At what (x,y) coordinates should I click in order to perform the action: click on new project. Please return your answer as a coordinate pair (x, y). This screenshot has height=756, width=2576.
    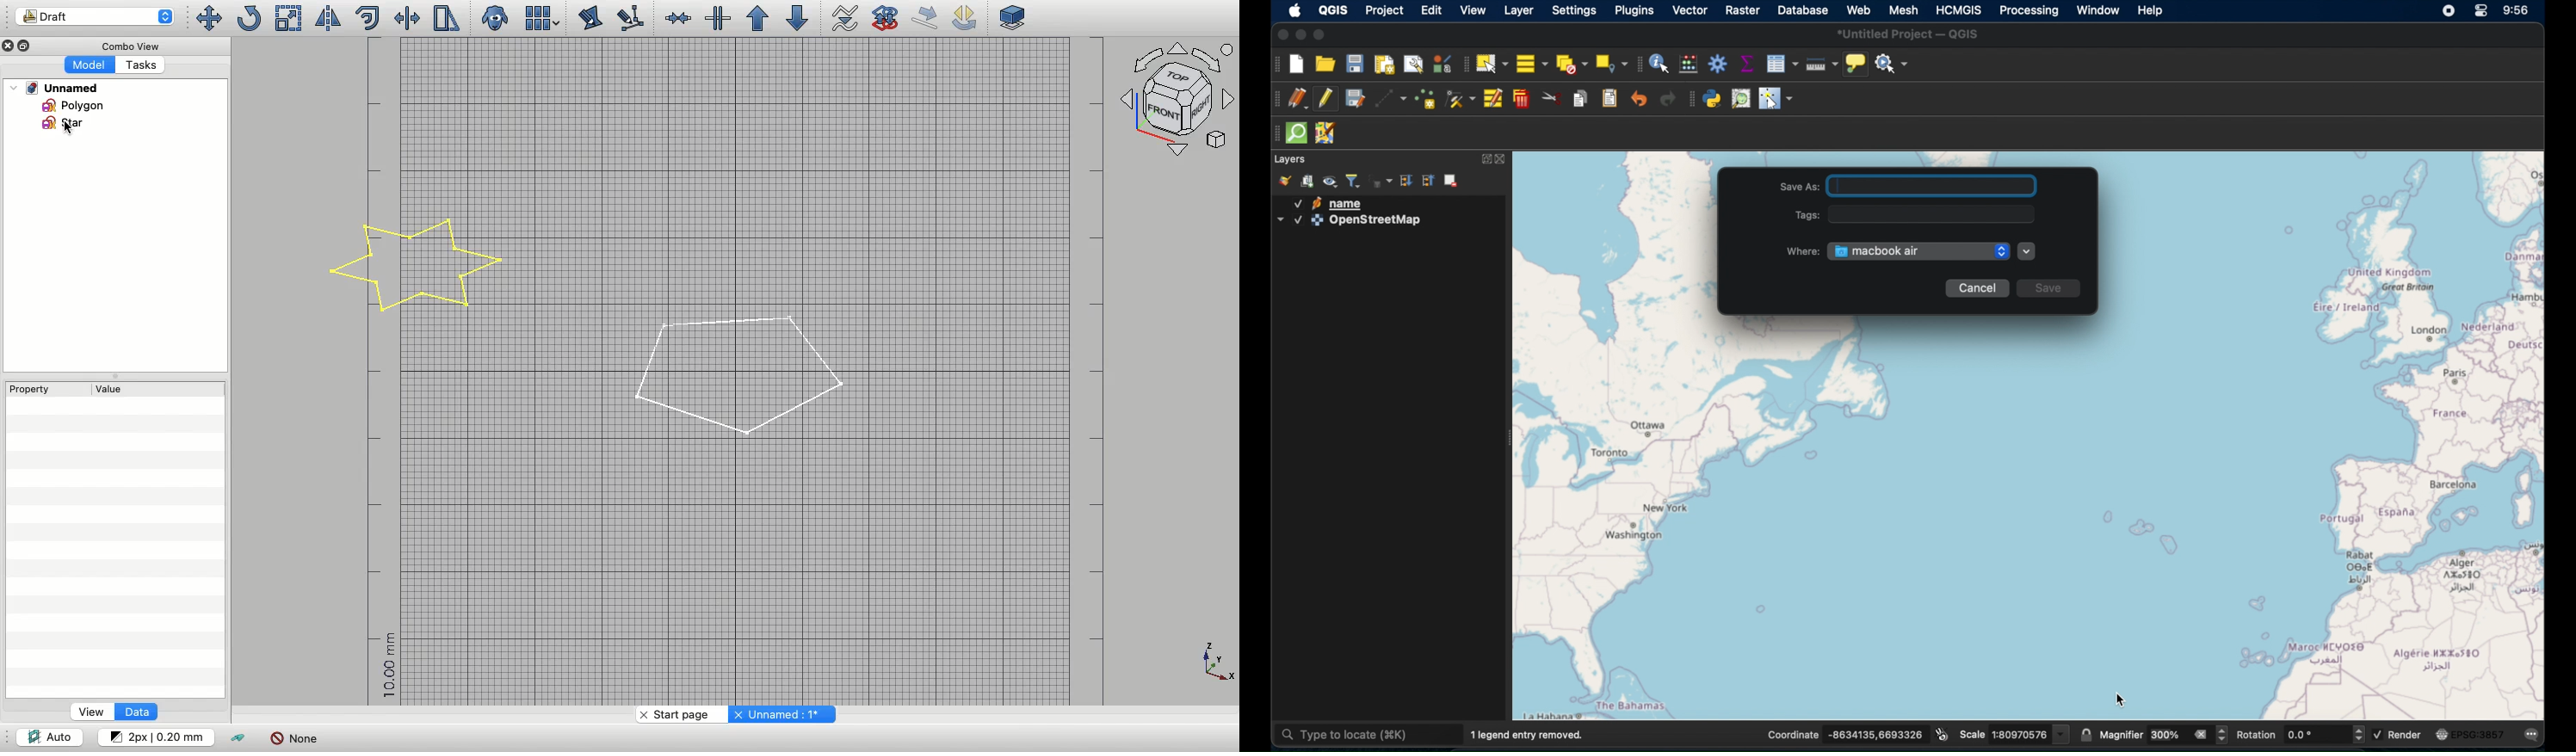
    Looking at the image, I should click on (1298, 65).